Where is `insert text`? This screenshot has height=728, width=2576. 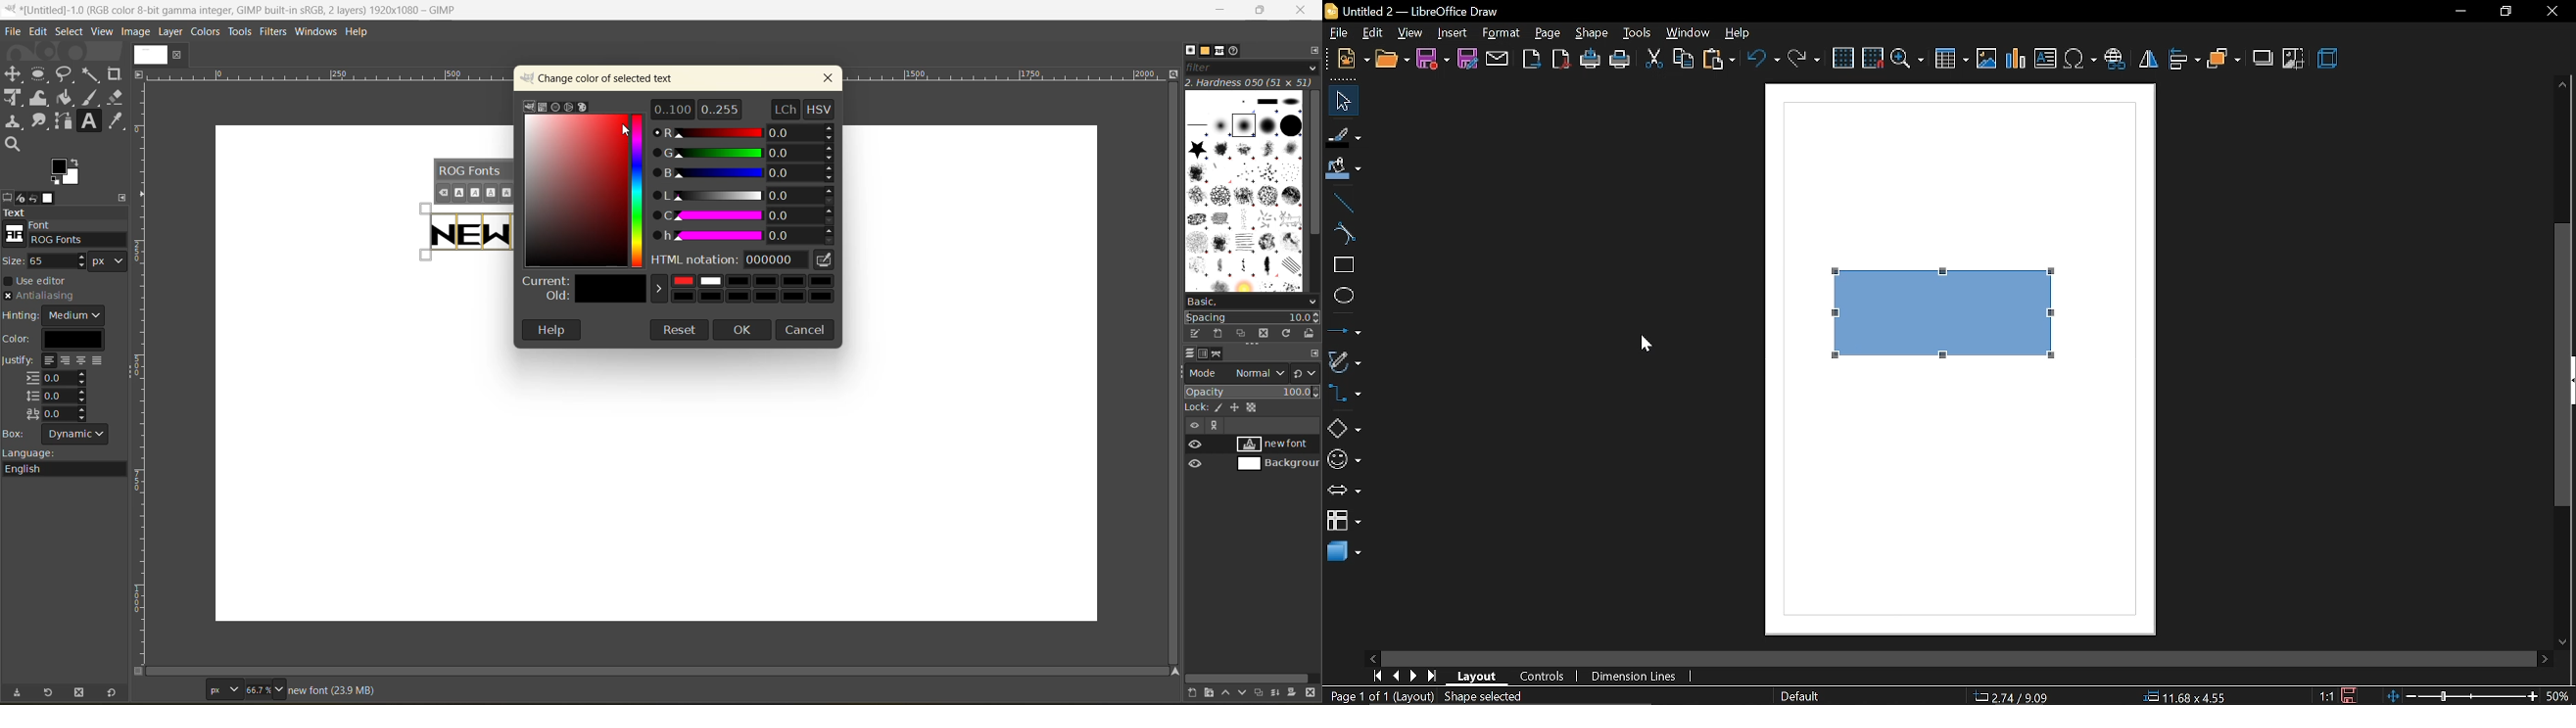 insert text is located at coordinates (2045, 59).